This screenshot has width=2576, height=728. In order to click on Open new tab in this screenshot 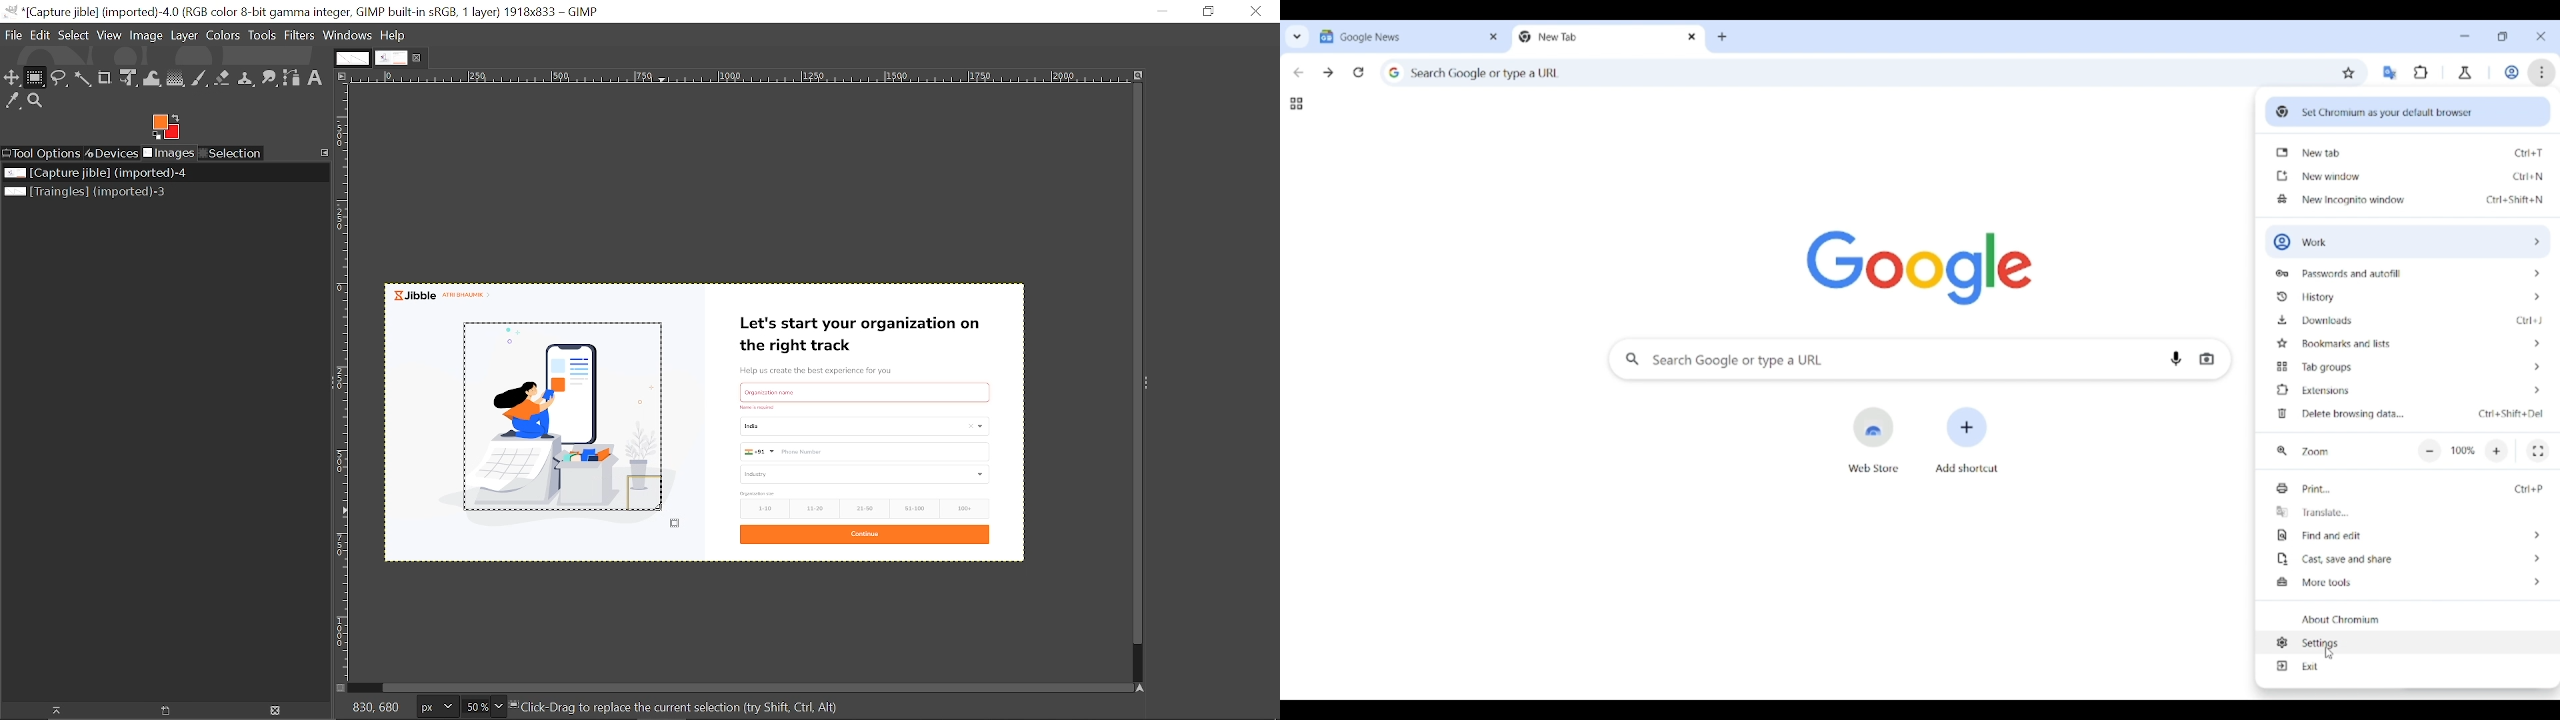, I will do `click(2407, 152)`.